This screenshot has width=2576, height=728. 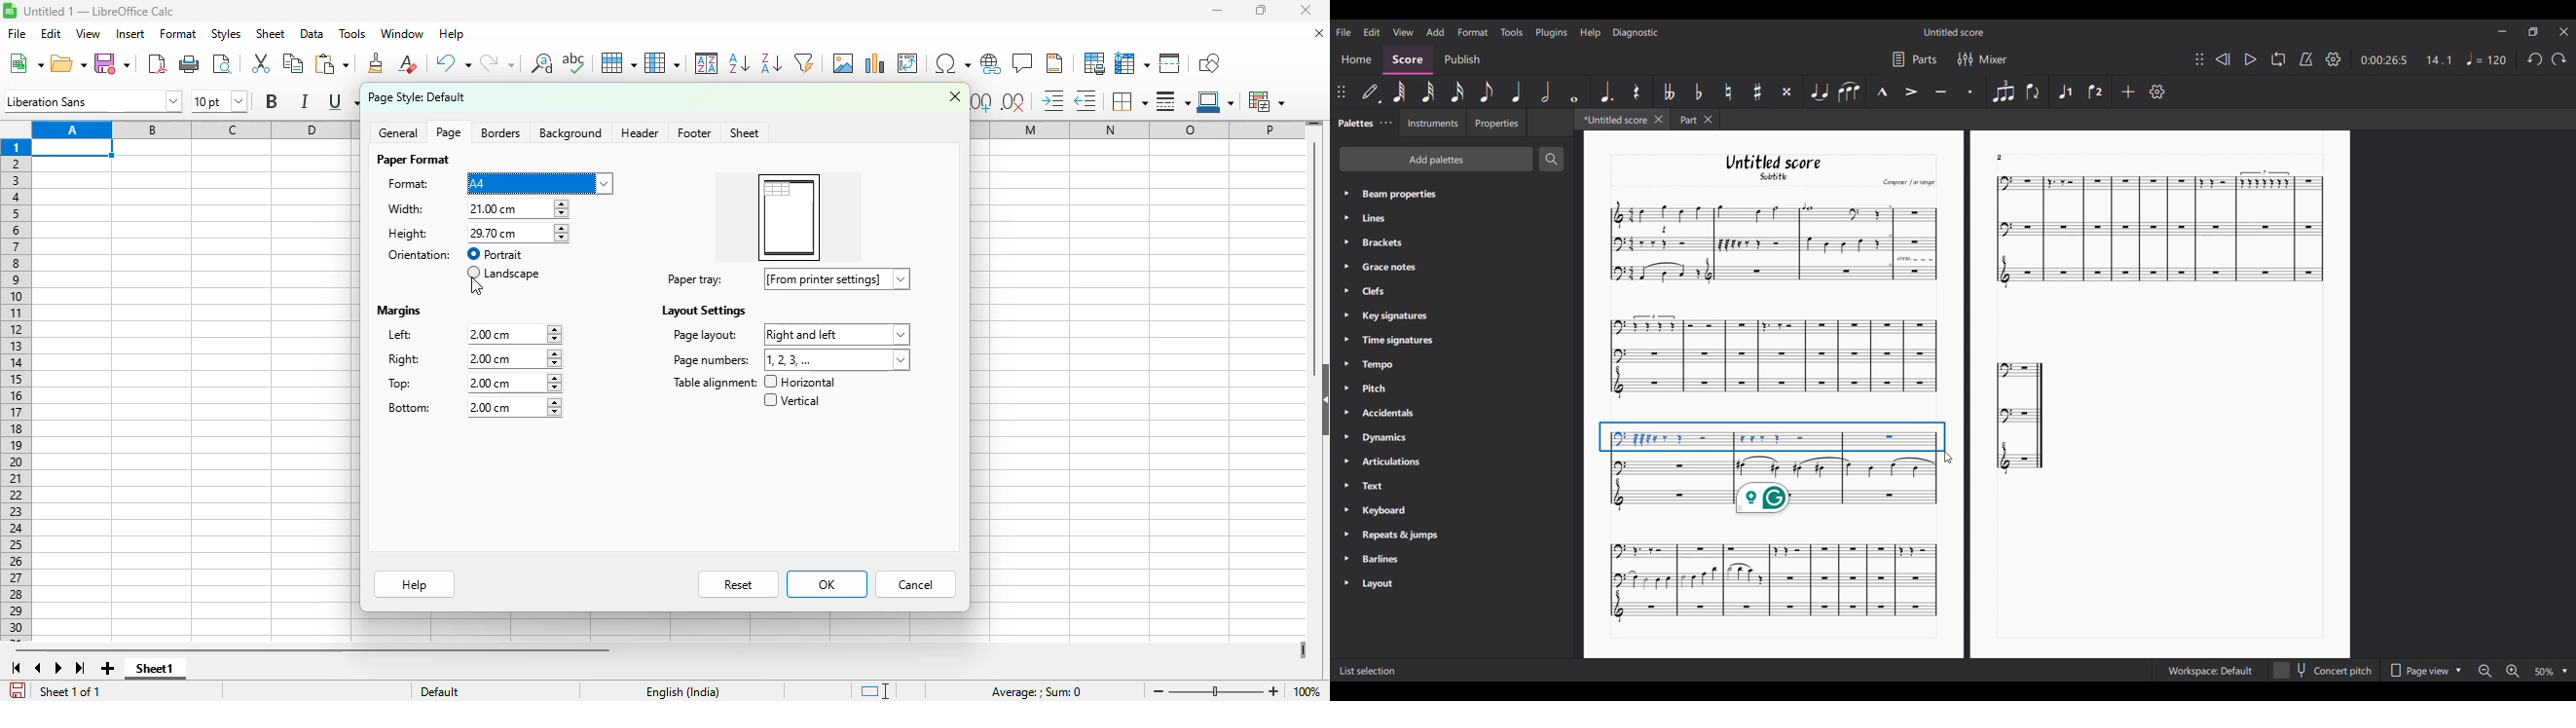 What do you see at coordinates (405, 359) in the screenshot?
I see `right: ` at bounding box center [405, 359].